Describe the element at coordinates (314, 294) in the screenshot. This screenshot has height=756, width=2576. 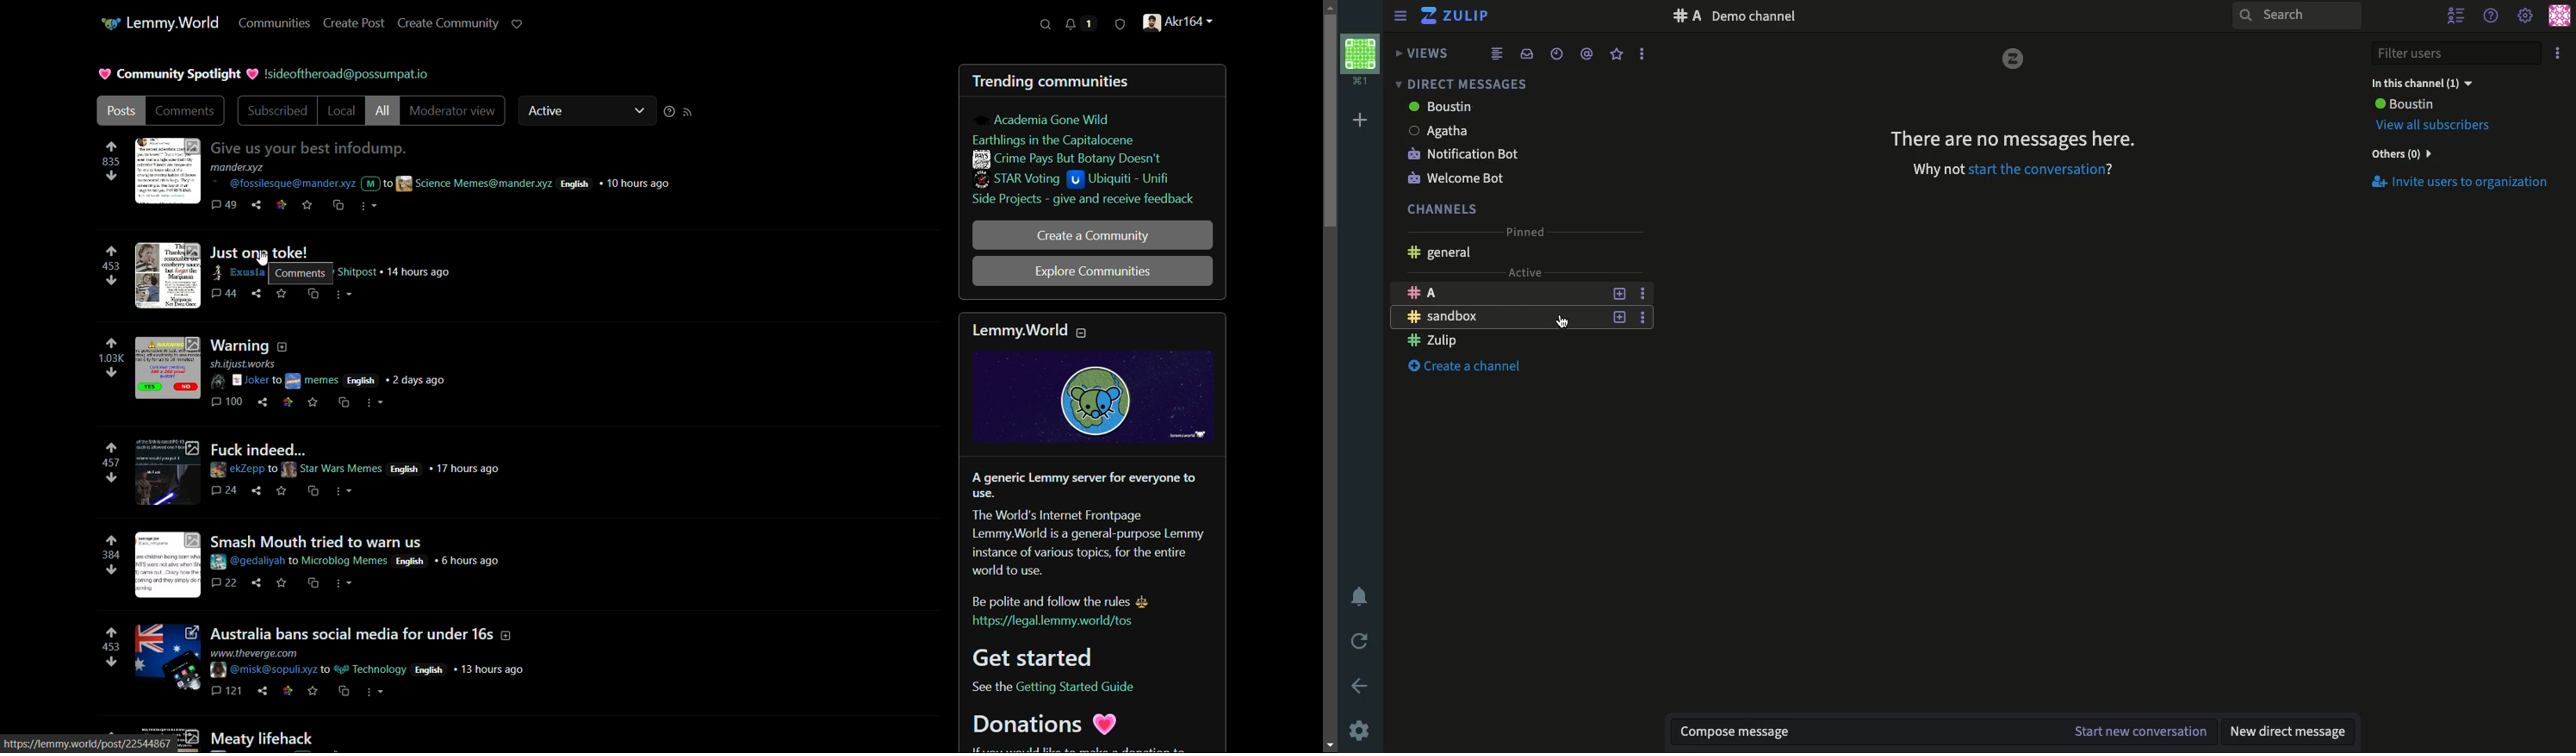
I see `cross post` at that location.